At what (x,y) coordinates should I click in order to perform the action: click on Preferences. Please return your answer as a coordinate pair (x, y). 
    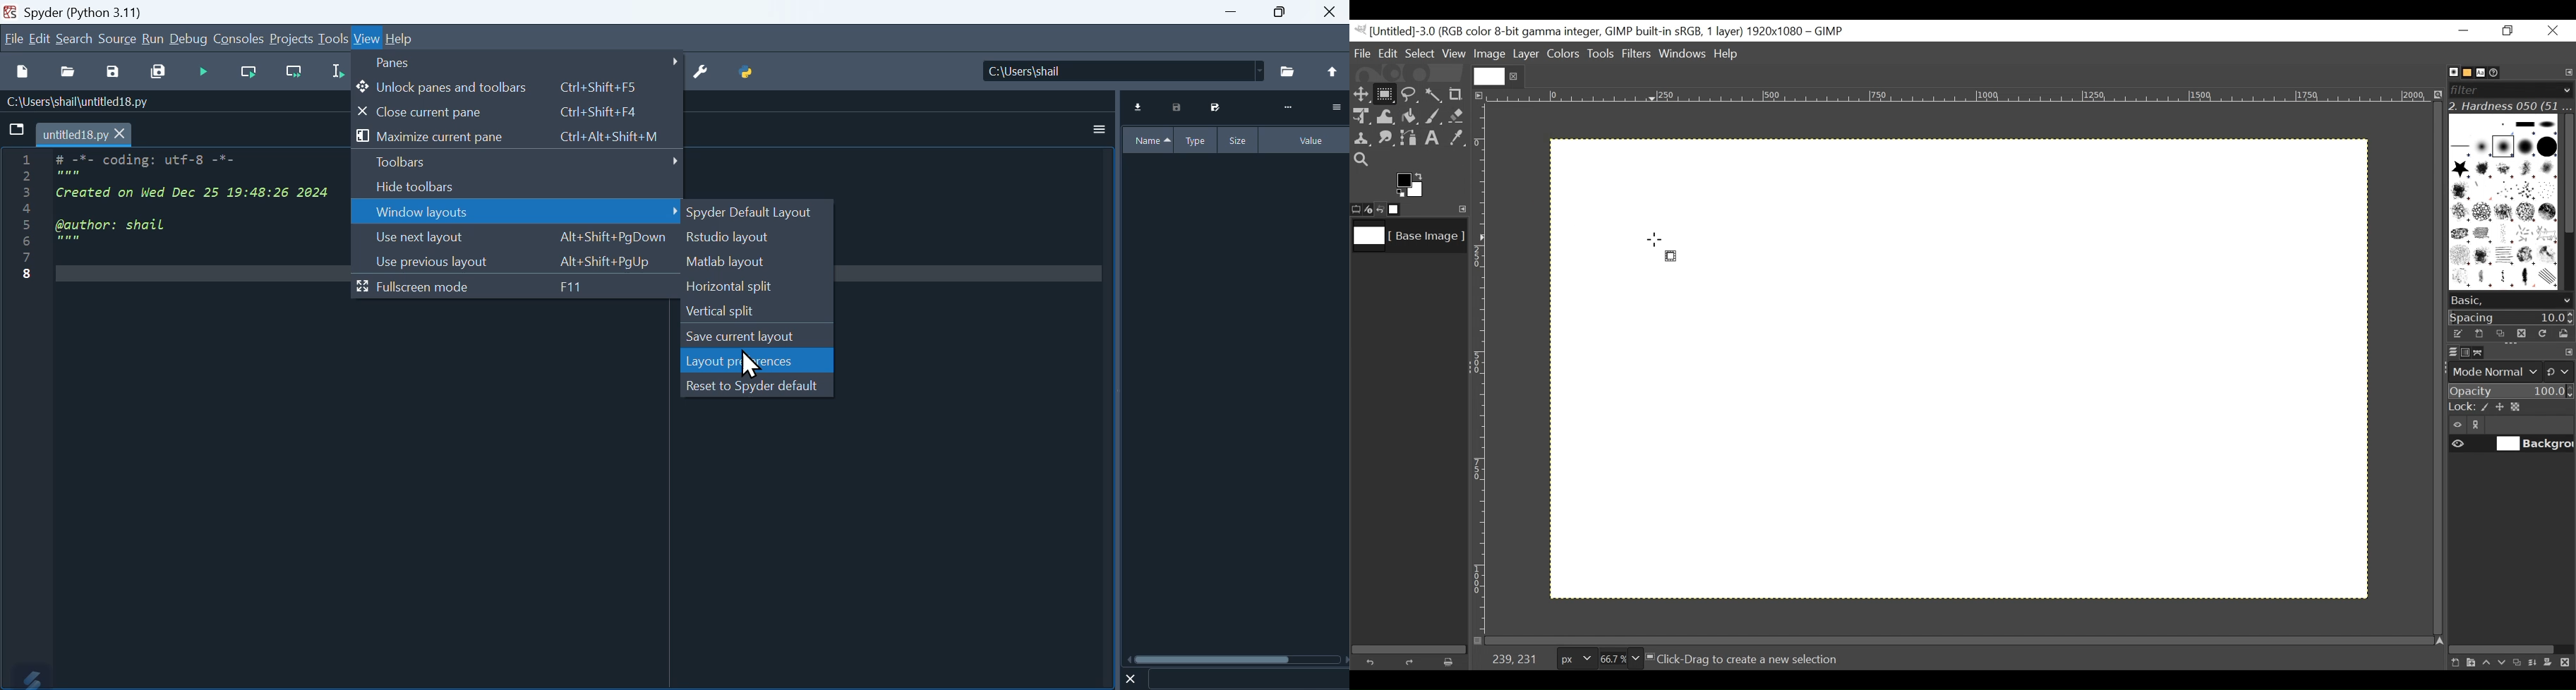
    Looking at the image, I should click on (701, 73).